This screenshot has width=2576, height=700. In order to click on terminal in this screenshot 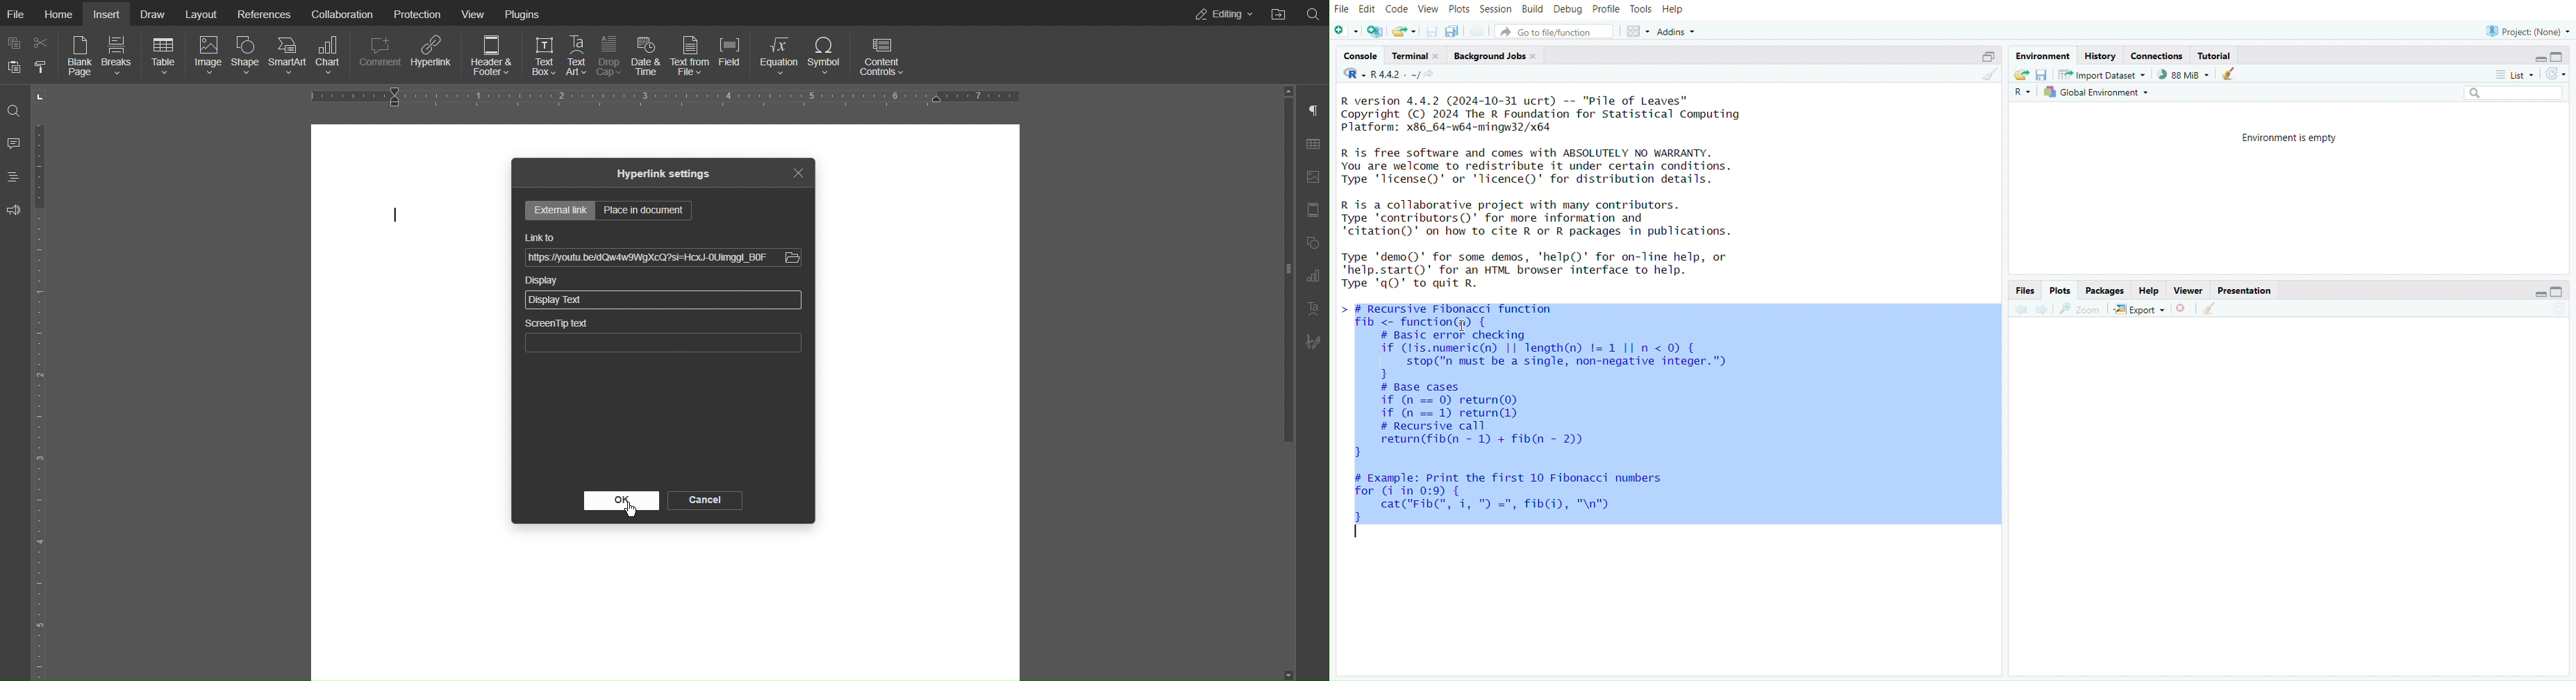, I will do `click(1416, 56)`.